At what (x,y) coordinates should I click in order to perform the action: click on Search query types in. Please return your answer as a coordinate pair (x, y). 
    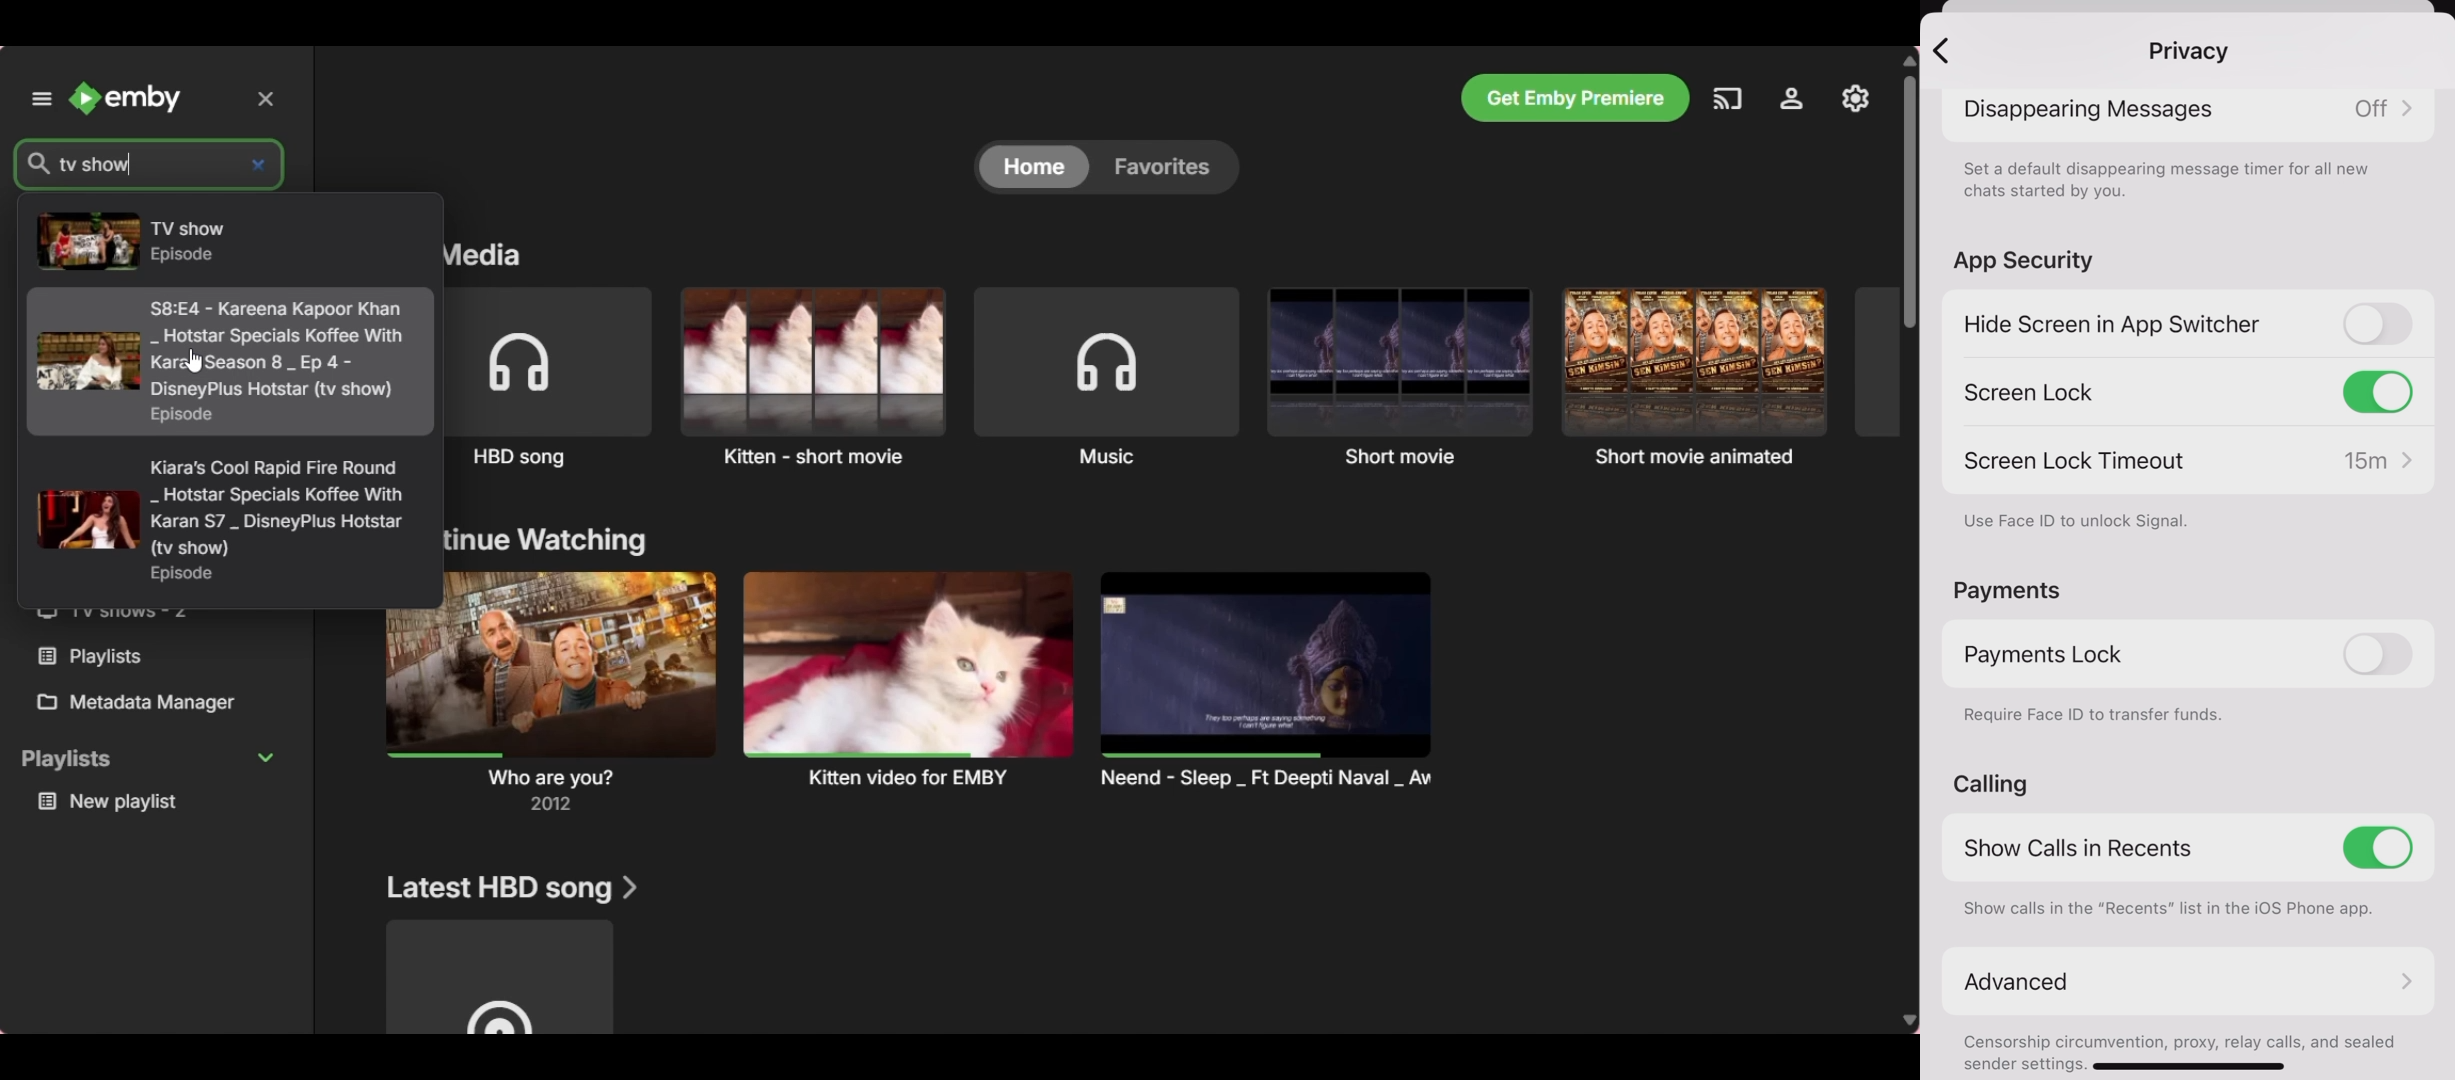
    Looking at the image, I should click on (96, 164).